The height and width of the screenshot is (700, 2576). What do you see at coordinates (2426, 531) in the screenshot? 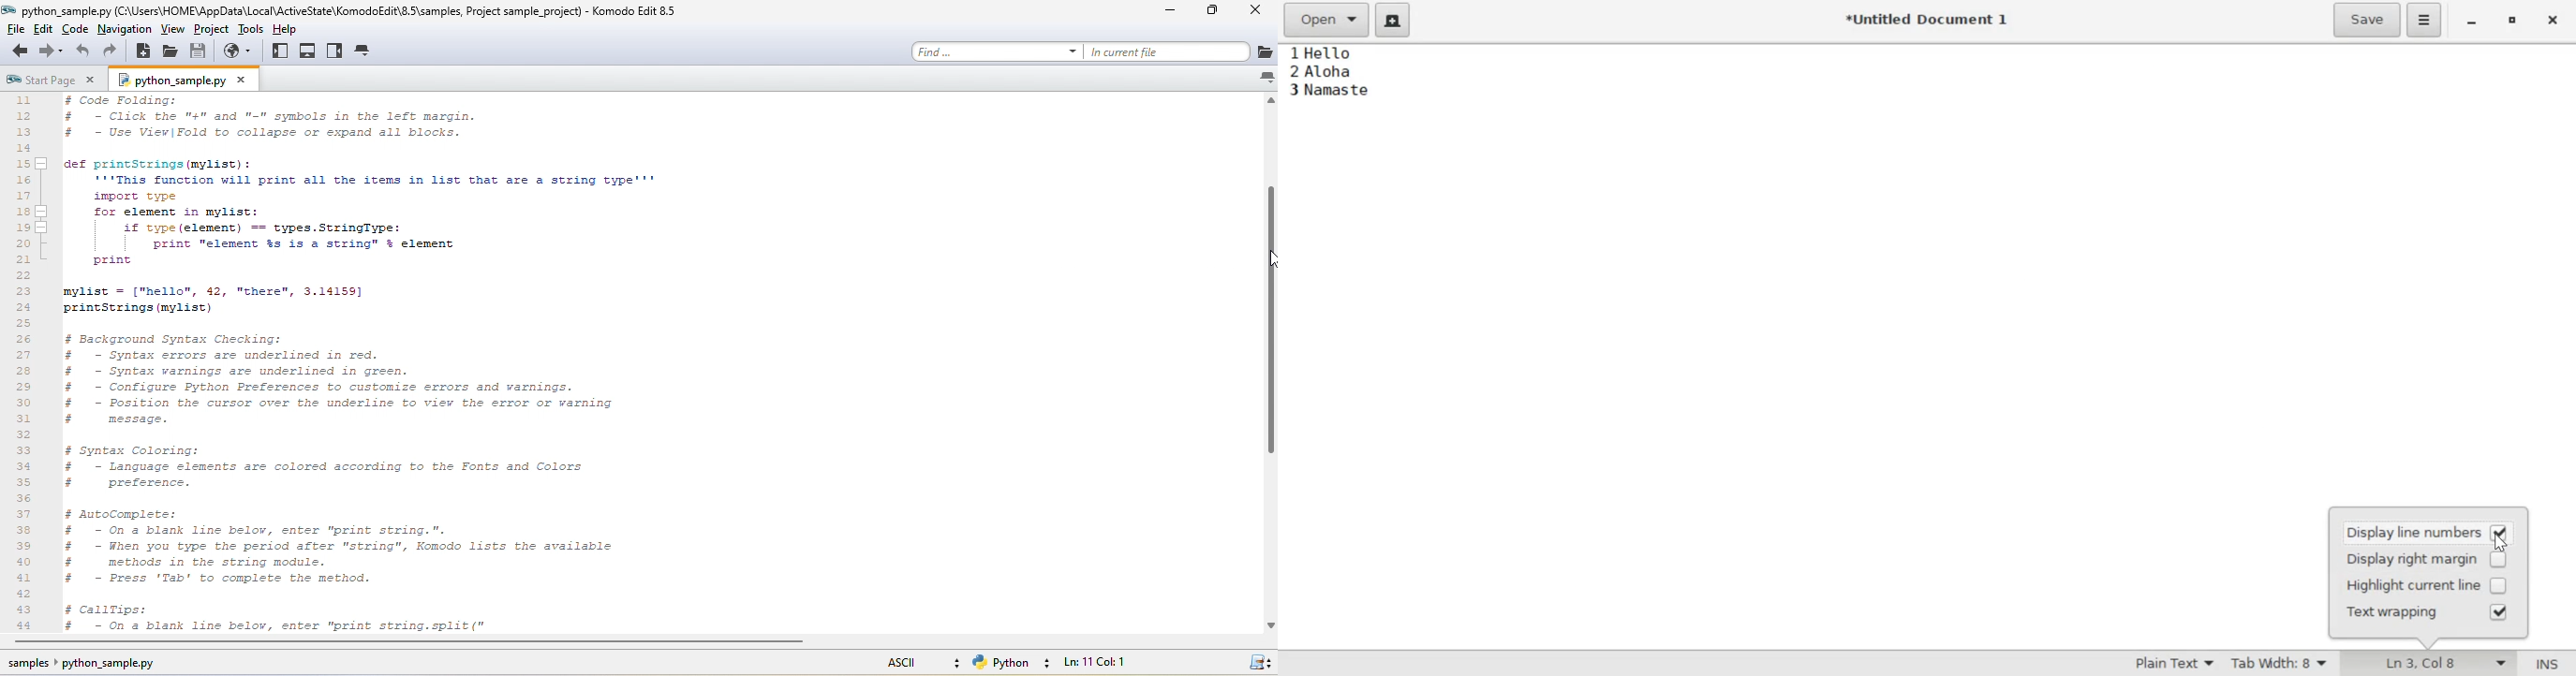
I see `display line numbers` at bounding box center [2426, 531].